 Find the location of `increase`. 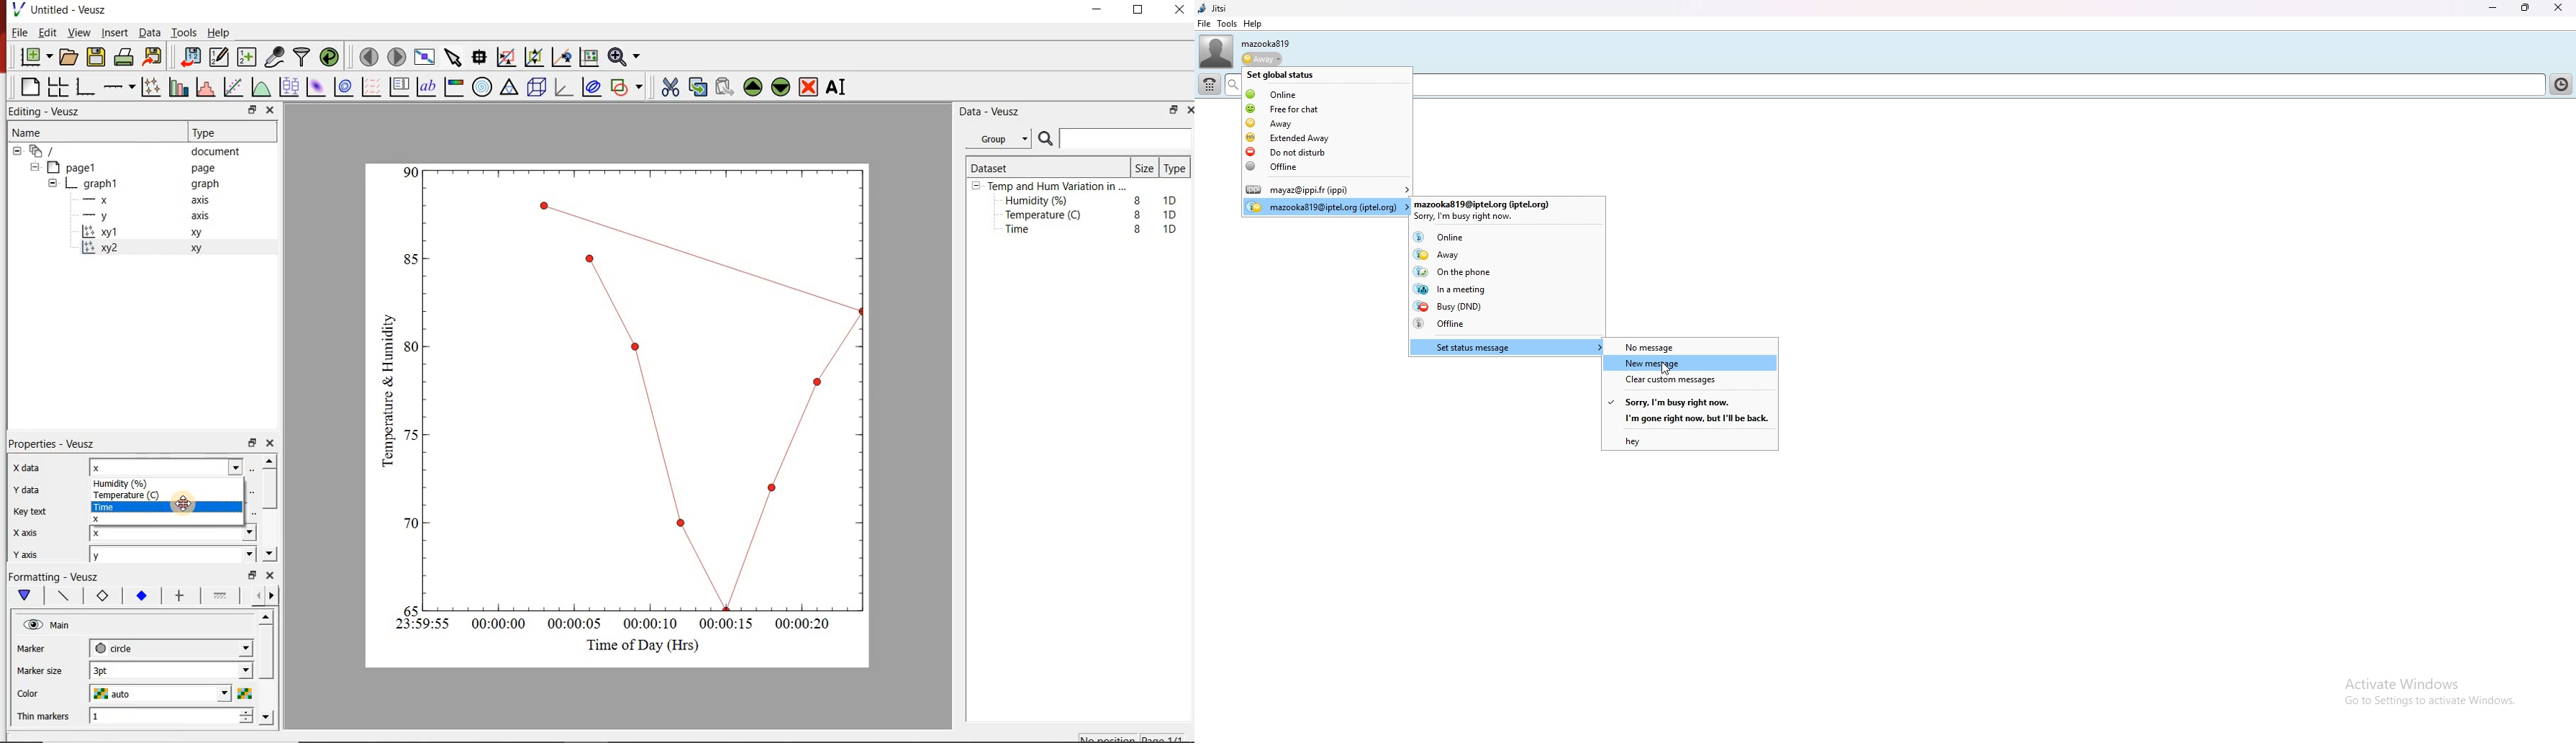

increase is located at coordinates (245, 713).